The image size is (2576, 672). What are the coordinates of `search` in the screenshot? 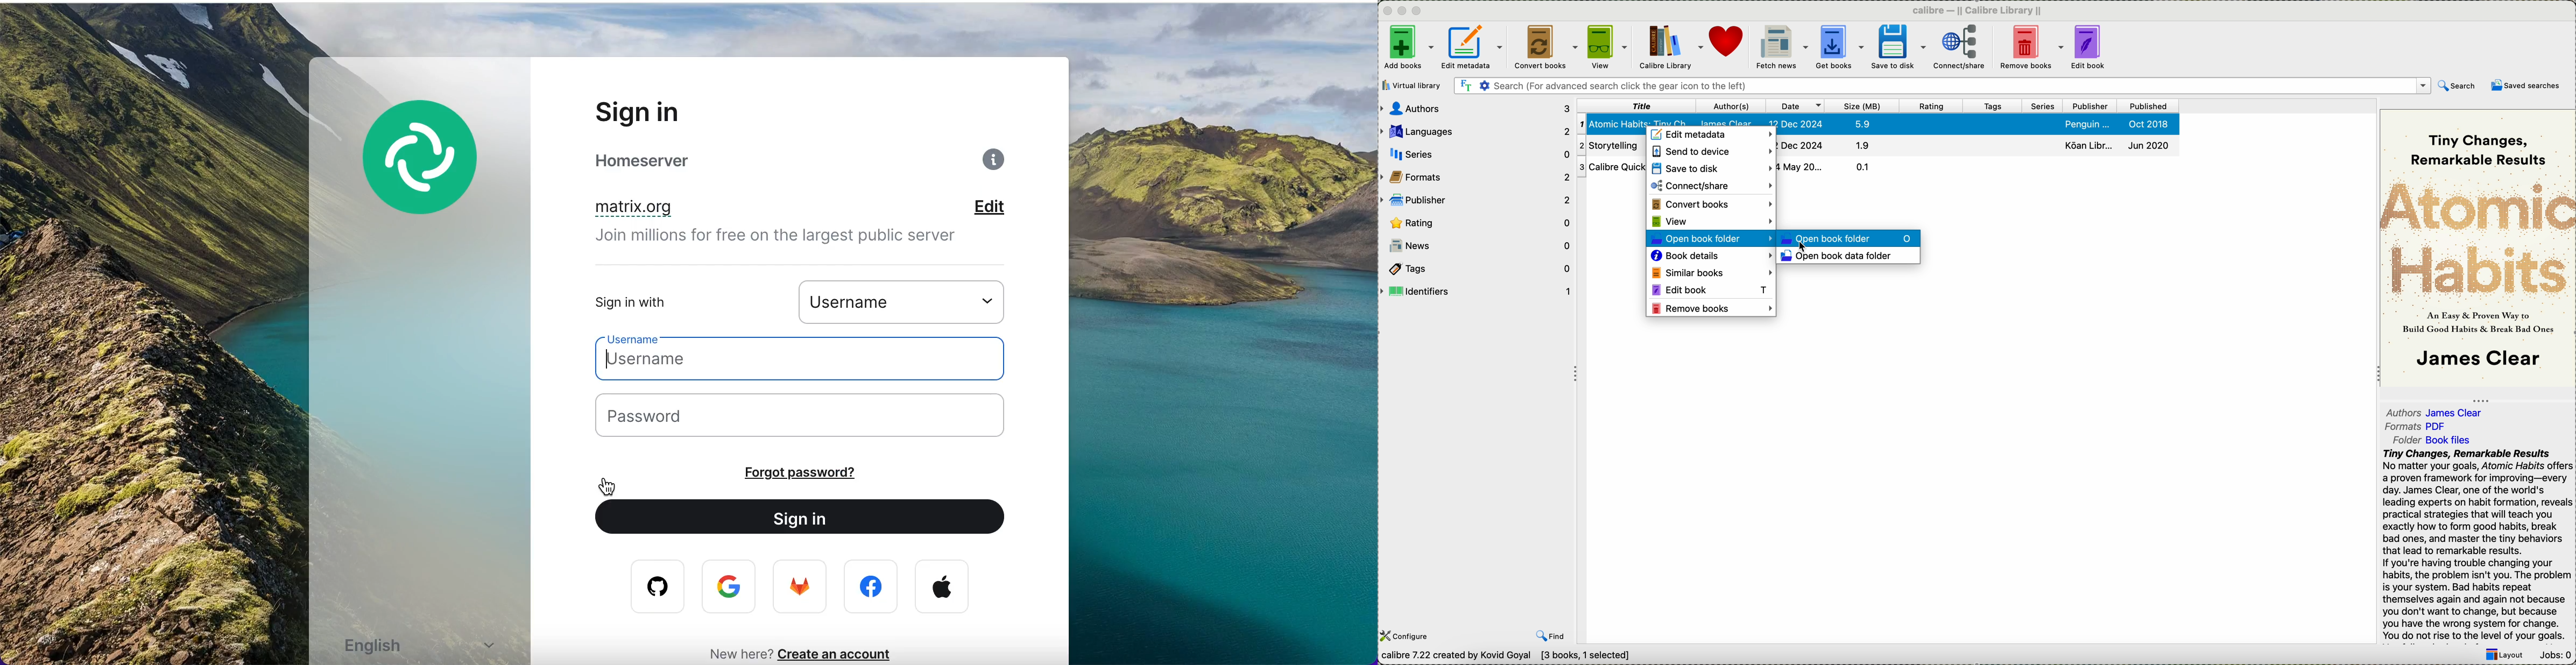 It's located at (2458, 87).